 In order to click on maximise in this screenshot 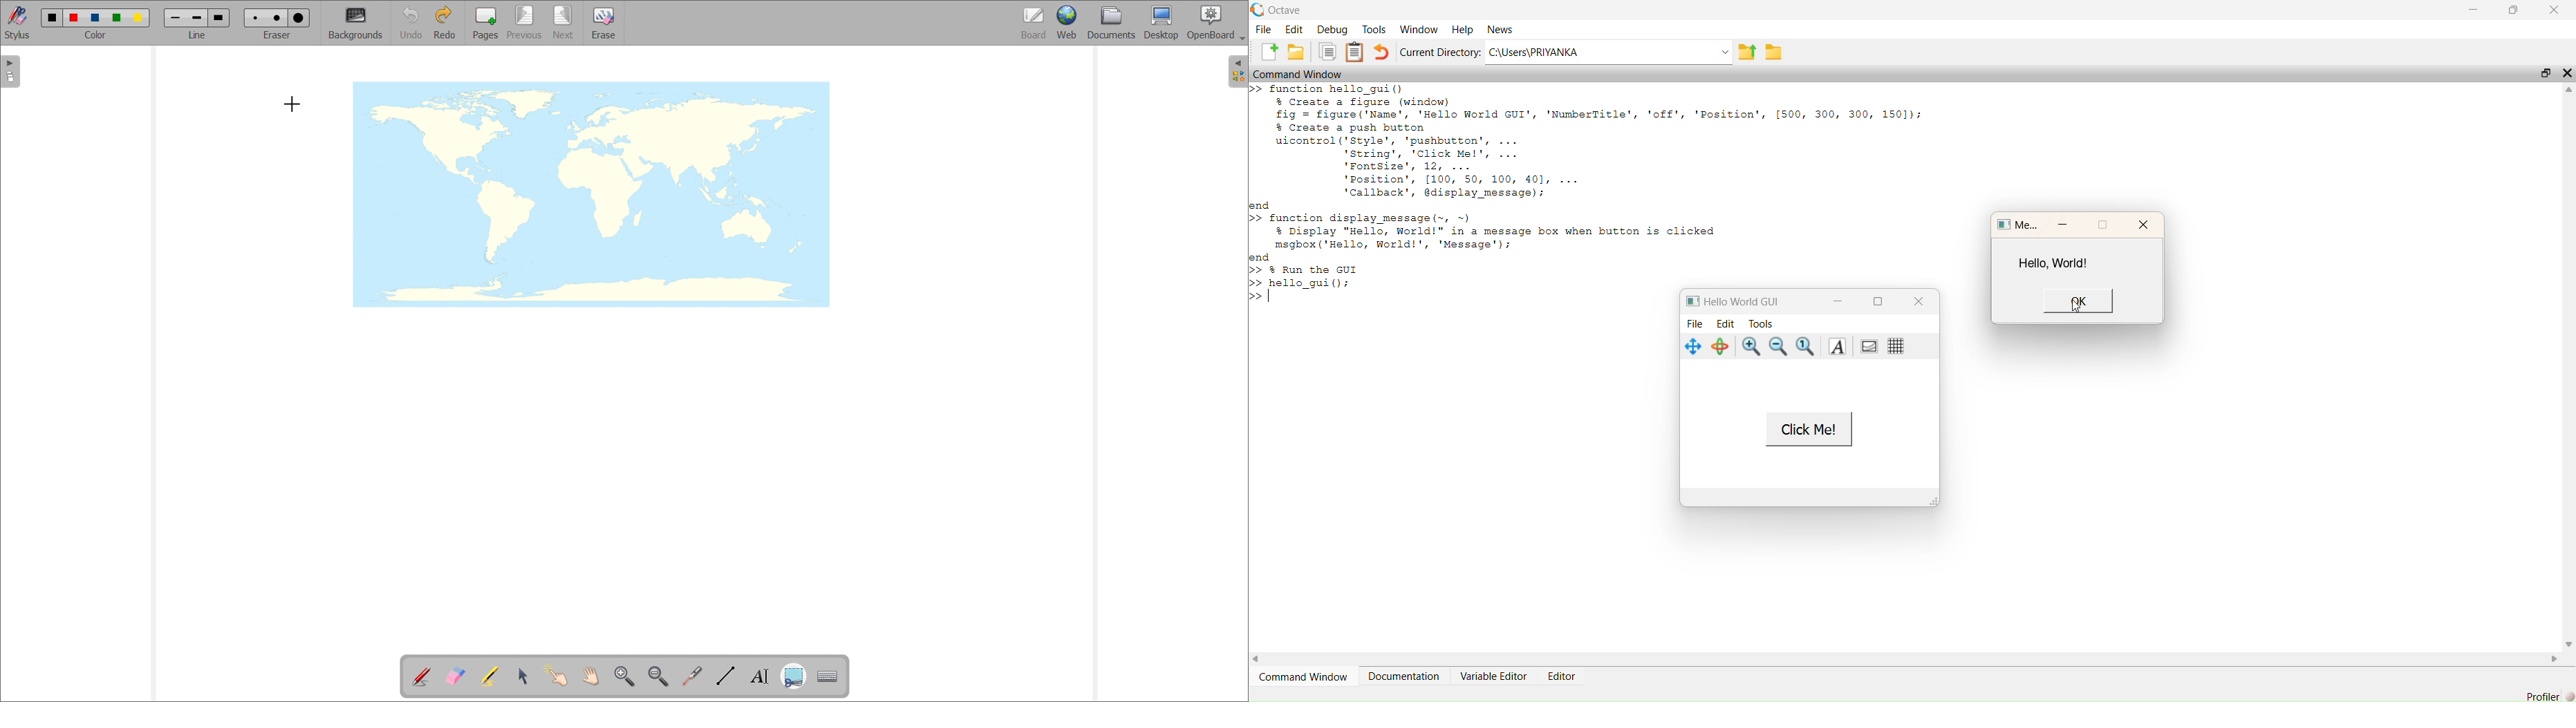, I will do `click(2109, 225)`.